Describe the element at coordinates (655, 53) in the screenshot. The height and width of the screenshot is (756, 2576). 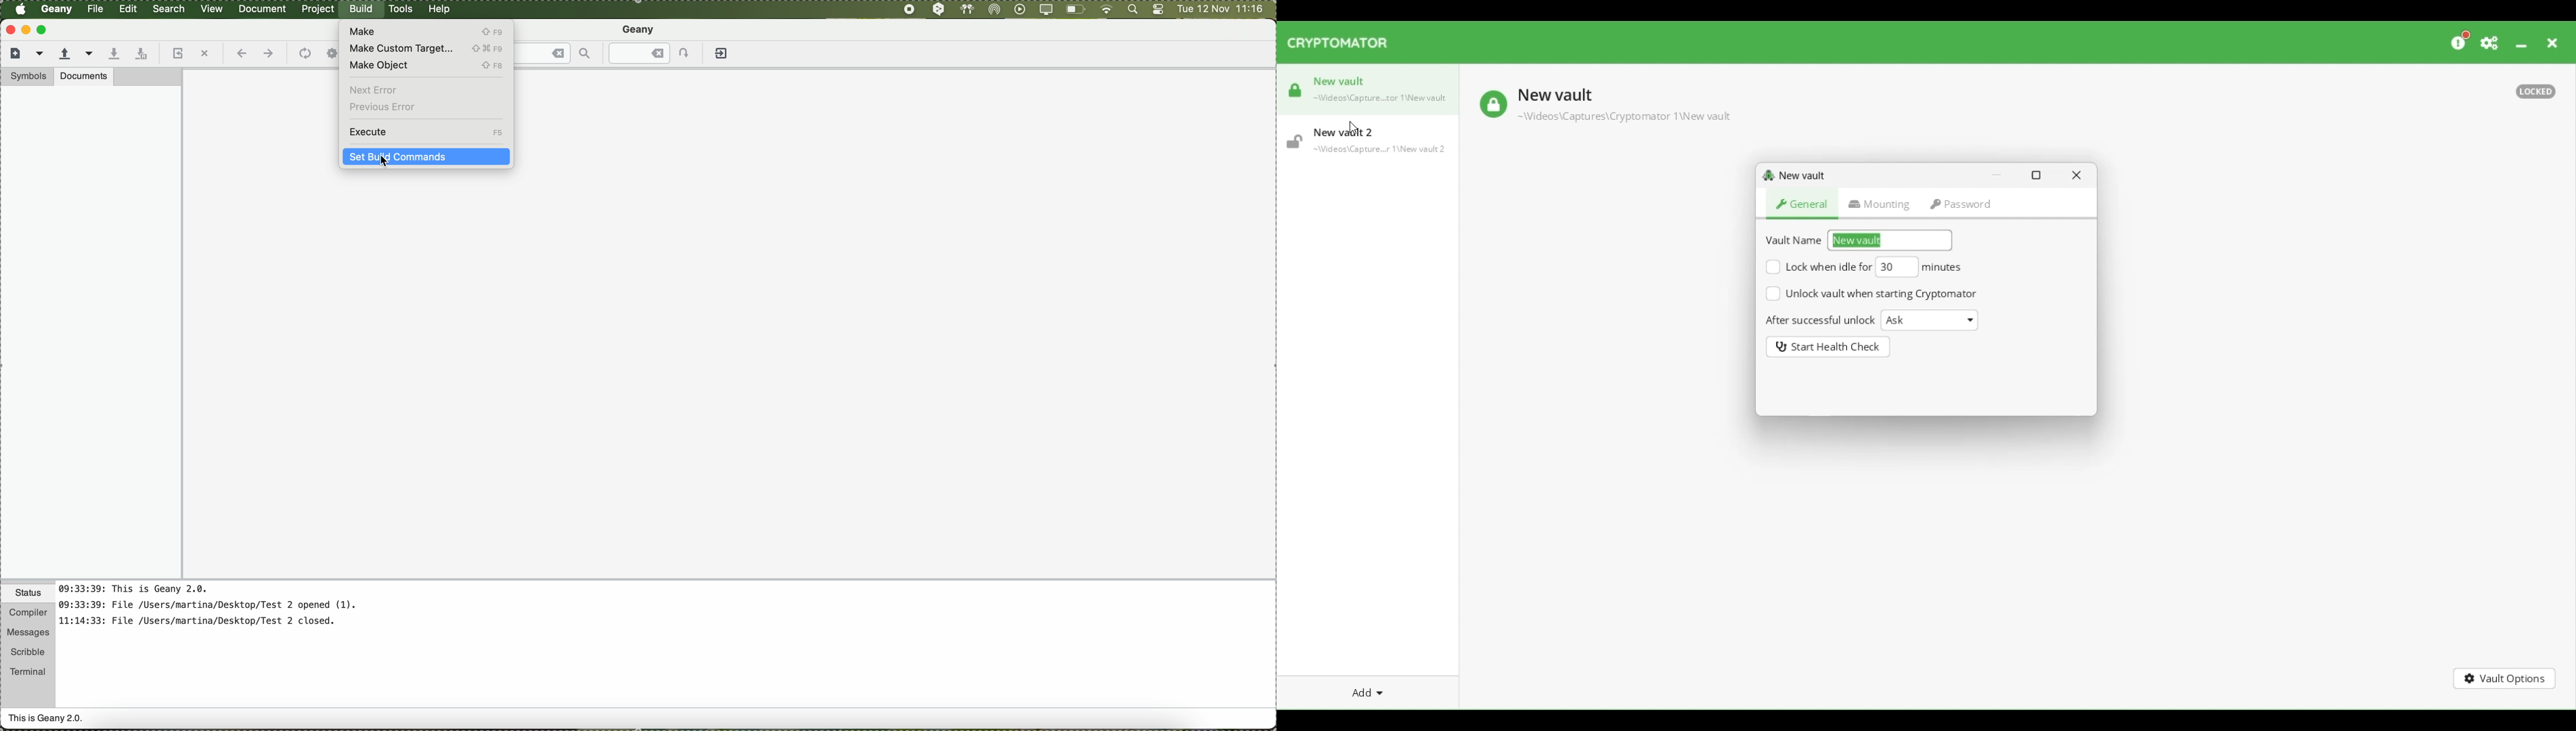
I see `jump to the entered line number` at that location.